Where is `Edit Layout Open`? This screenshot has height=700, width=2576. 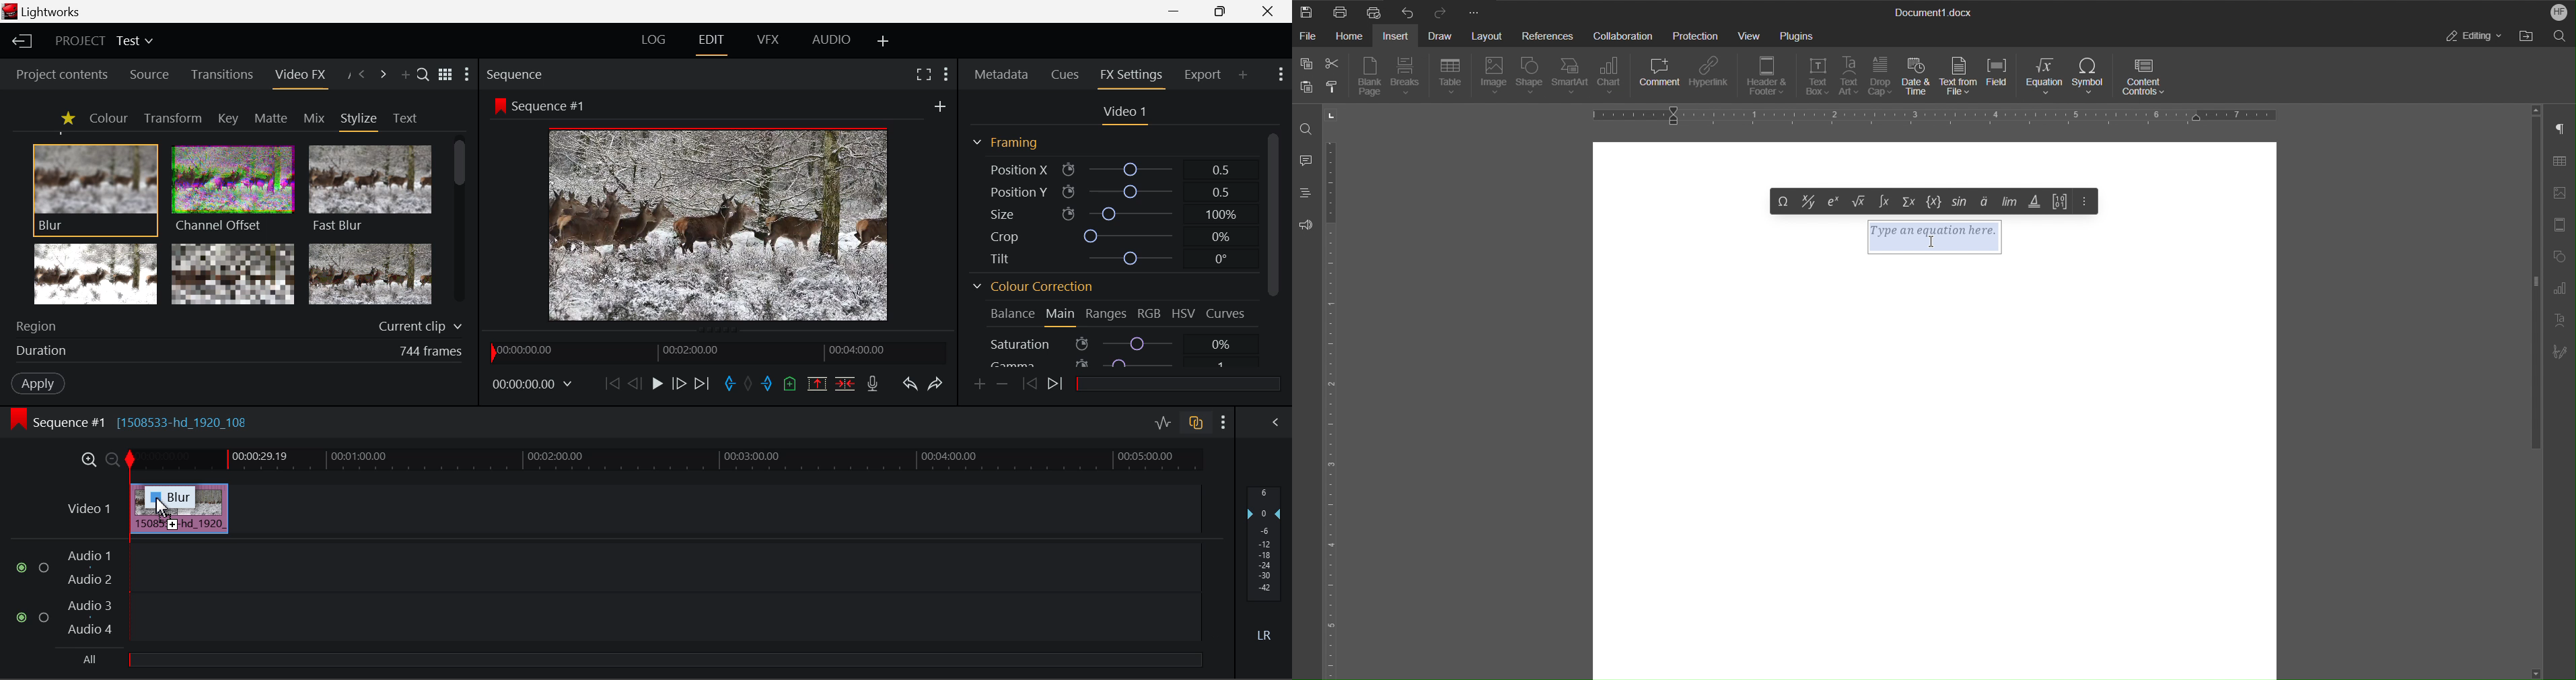
Edit Layout Open is located at coordinates (714, 42).